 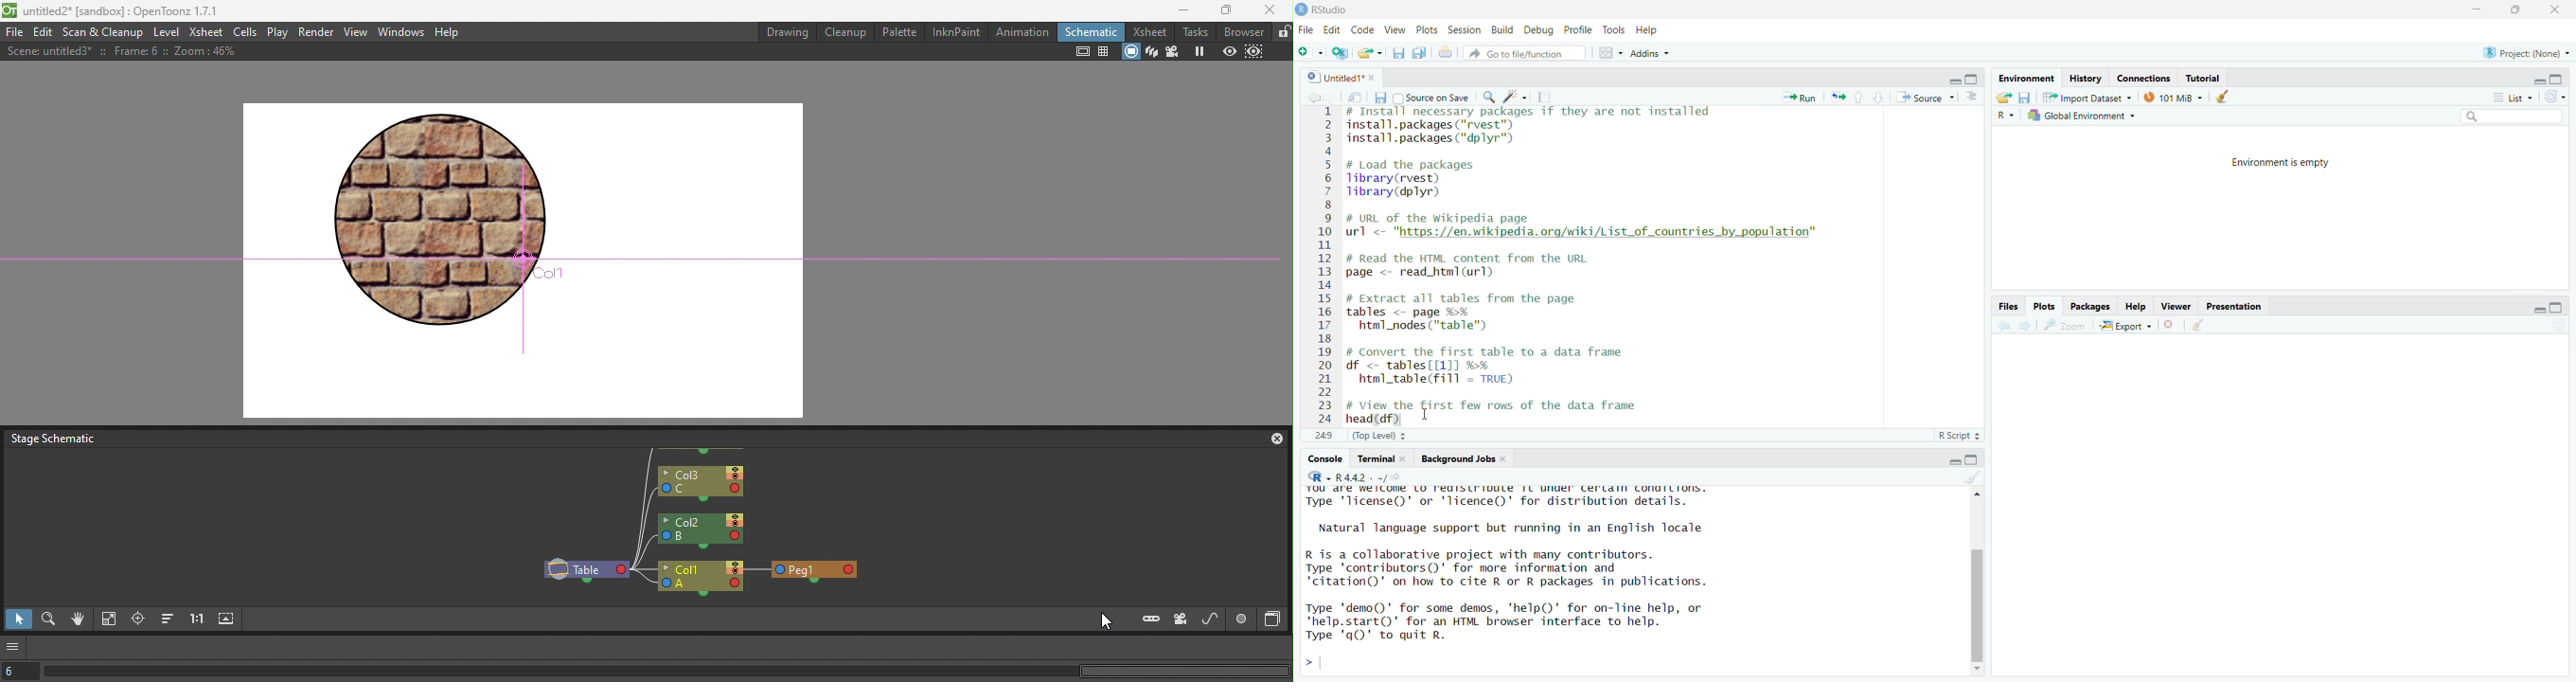 I want to click on close, so click(x=1505, y=459).